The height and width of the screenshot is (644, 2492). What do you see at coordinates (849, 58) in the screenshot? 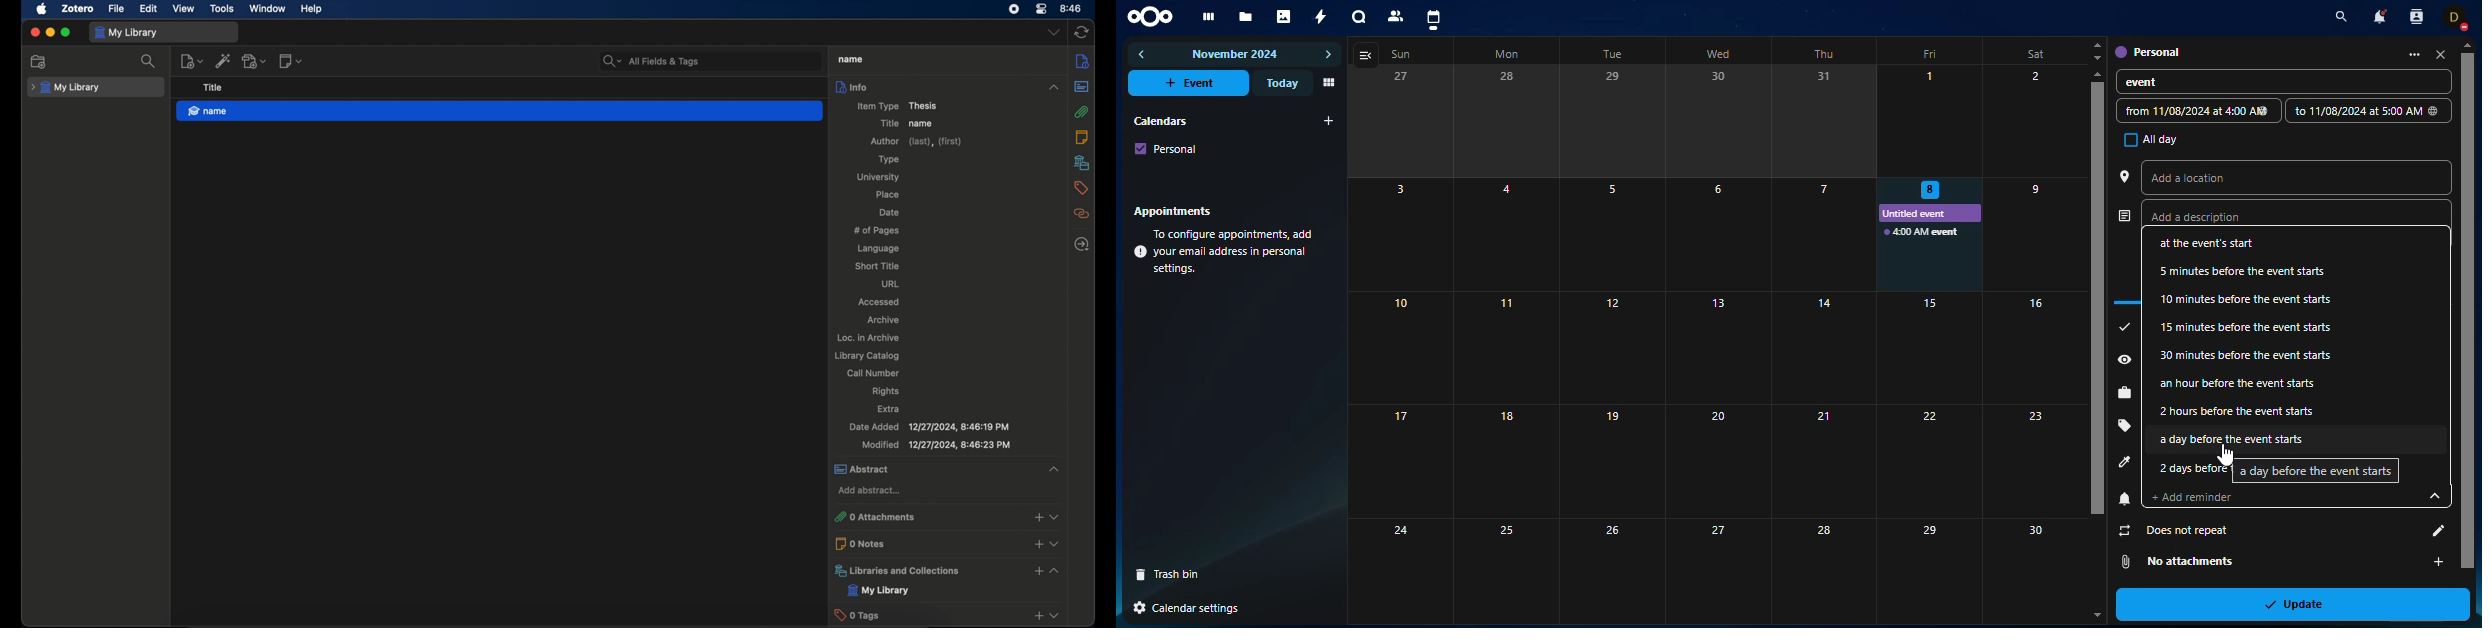
I see `title` at bounding box center [849, 58].